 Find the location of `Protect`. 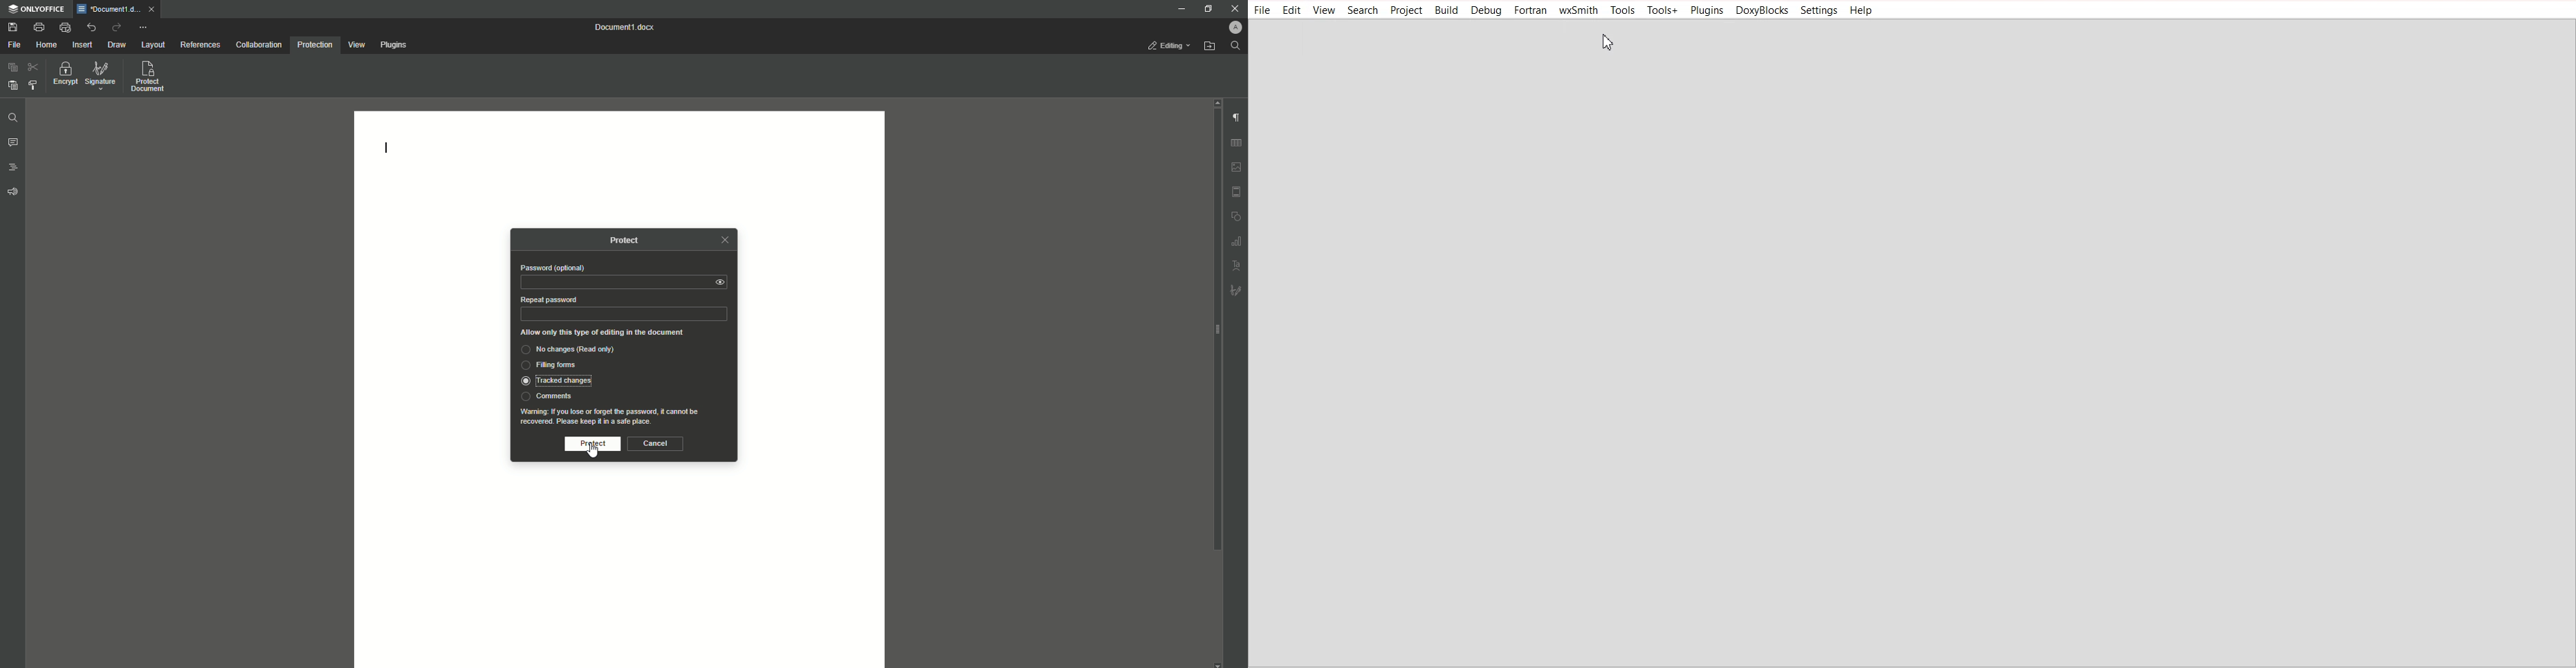

Protect is located at coordinates (592, 443).